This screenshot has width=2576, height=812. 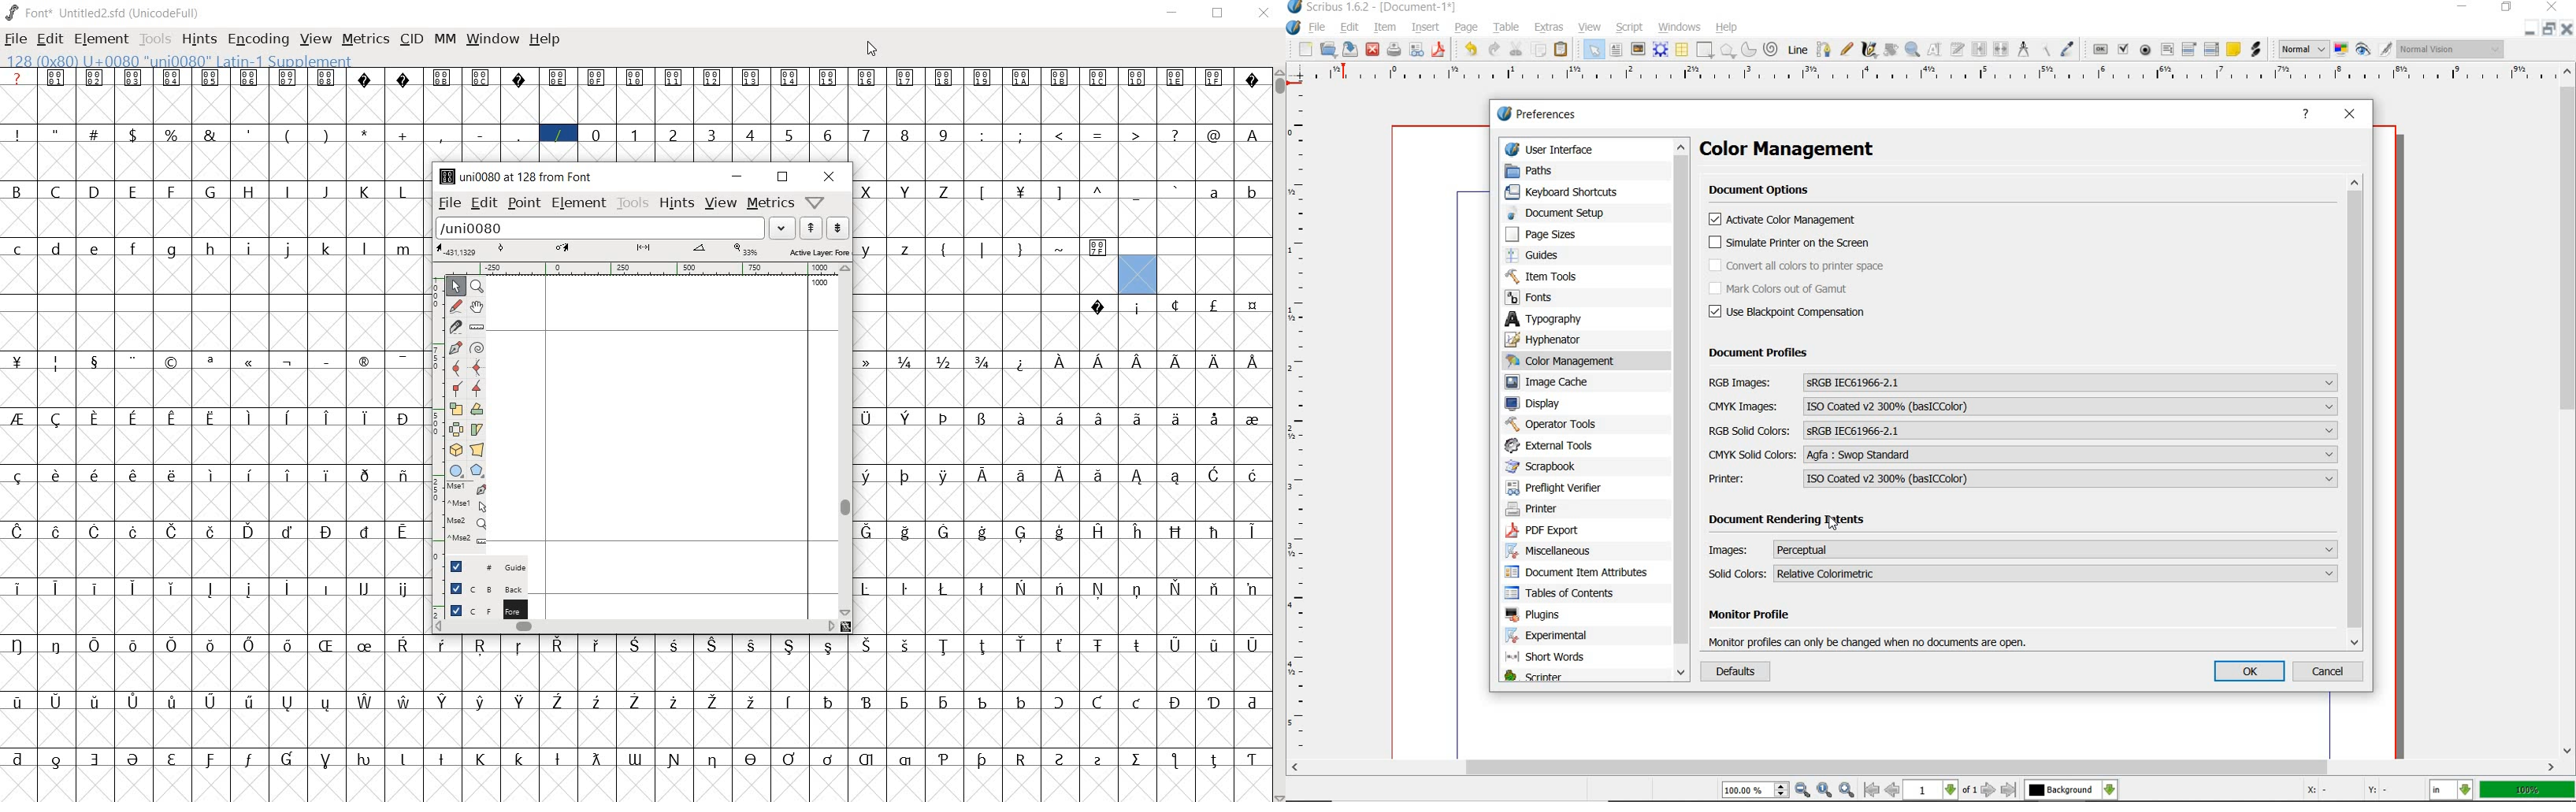 What do you see at coordinates (1935, 76) in the screenshot?
I see `ruler` at bounding box center [1935, 76].